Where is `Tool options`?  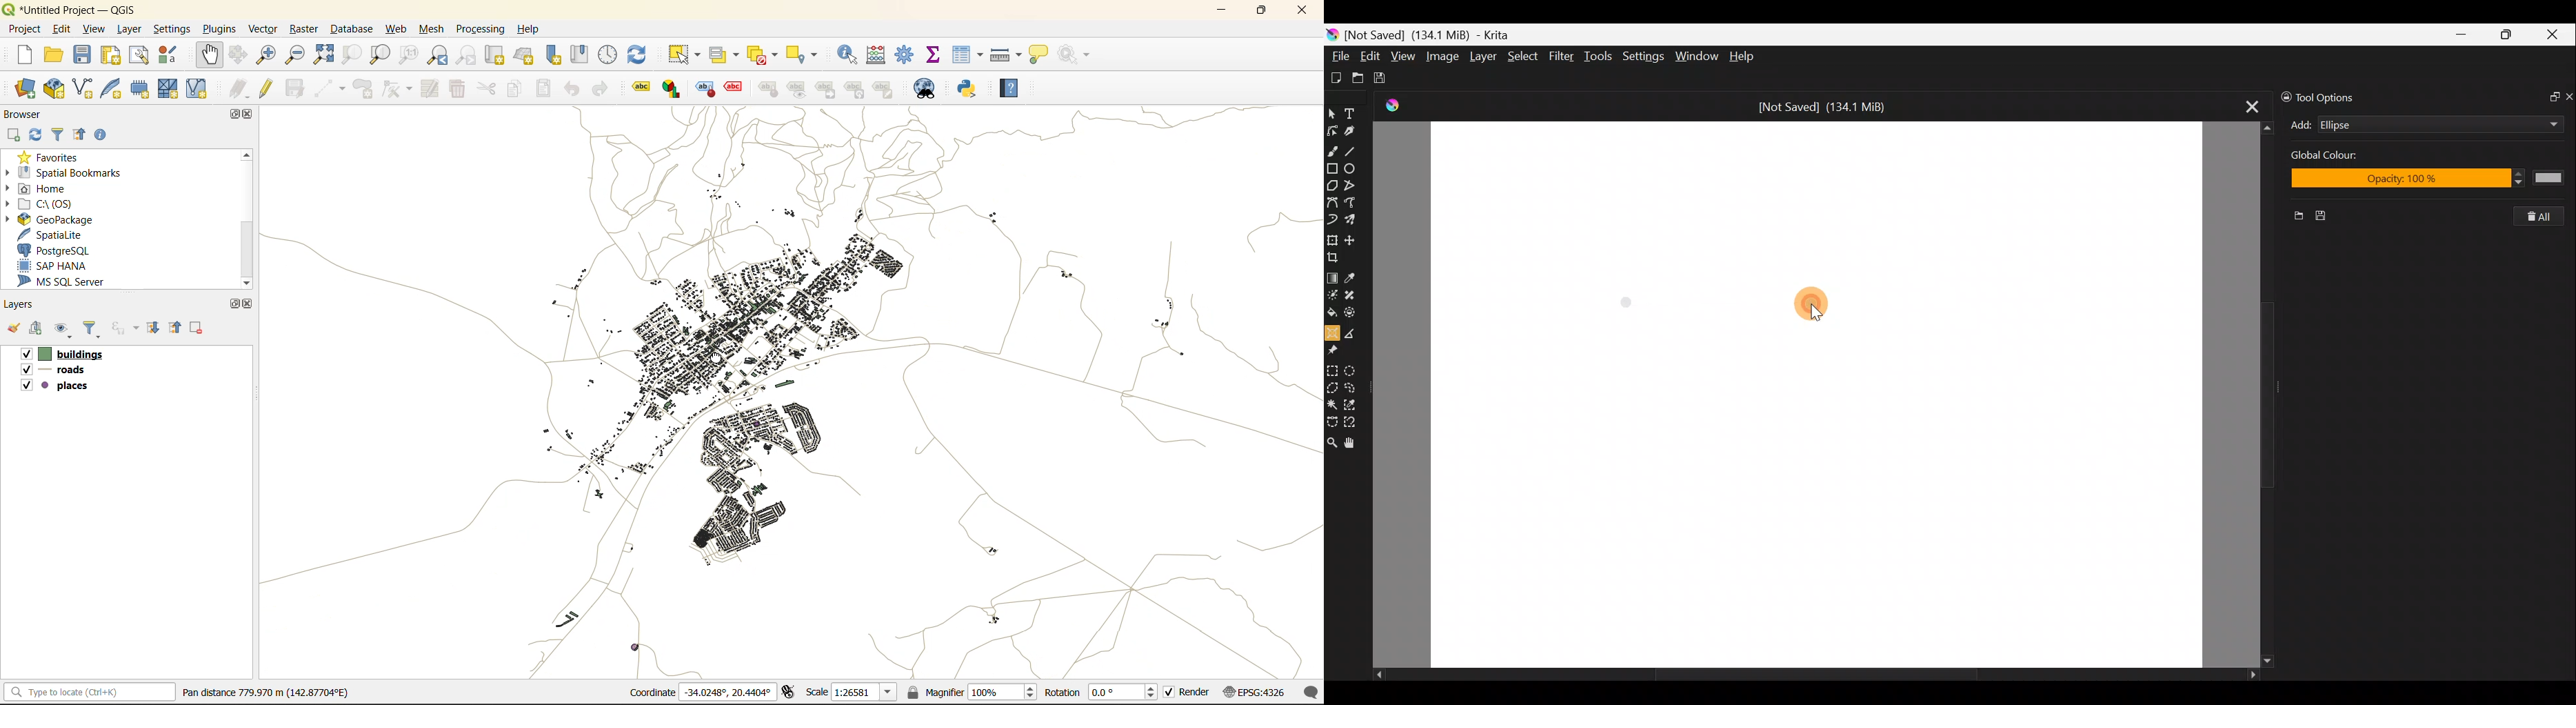 Tool options is located at coordinates (2330, 96).